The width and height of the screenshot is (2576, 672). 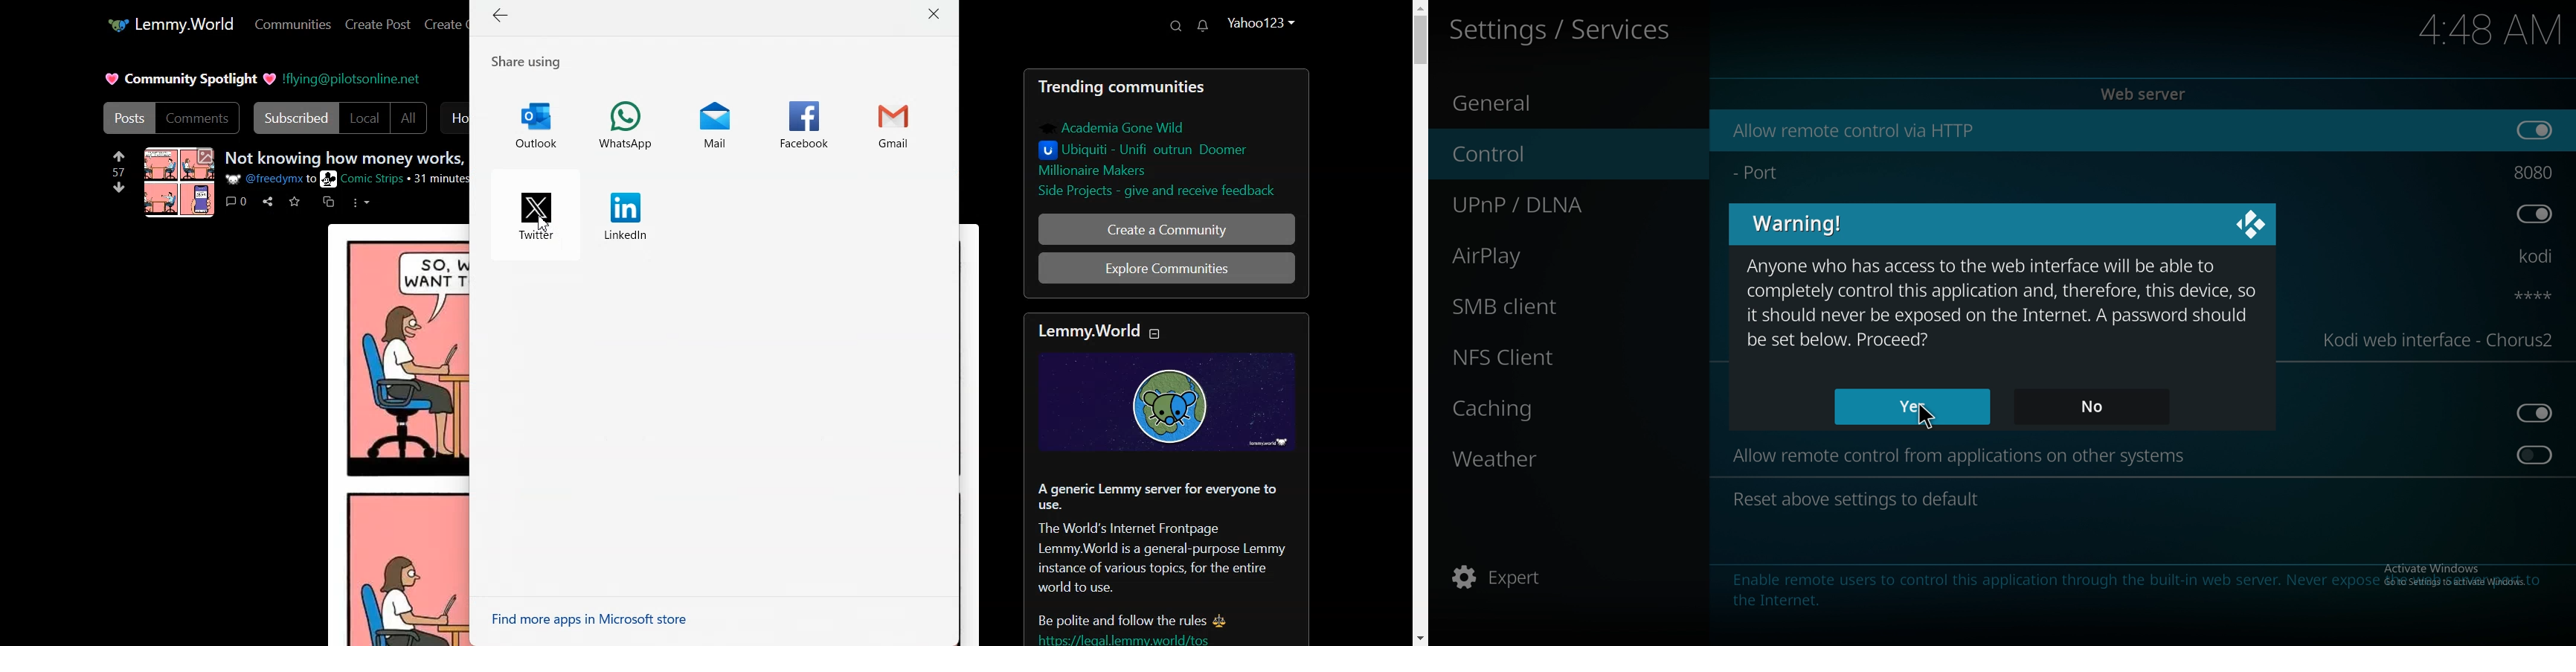 I want to click on Profile pic, so click(x=180, y=182).